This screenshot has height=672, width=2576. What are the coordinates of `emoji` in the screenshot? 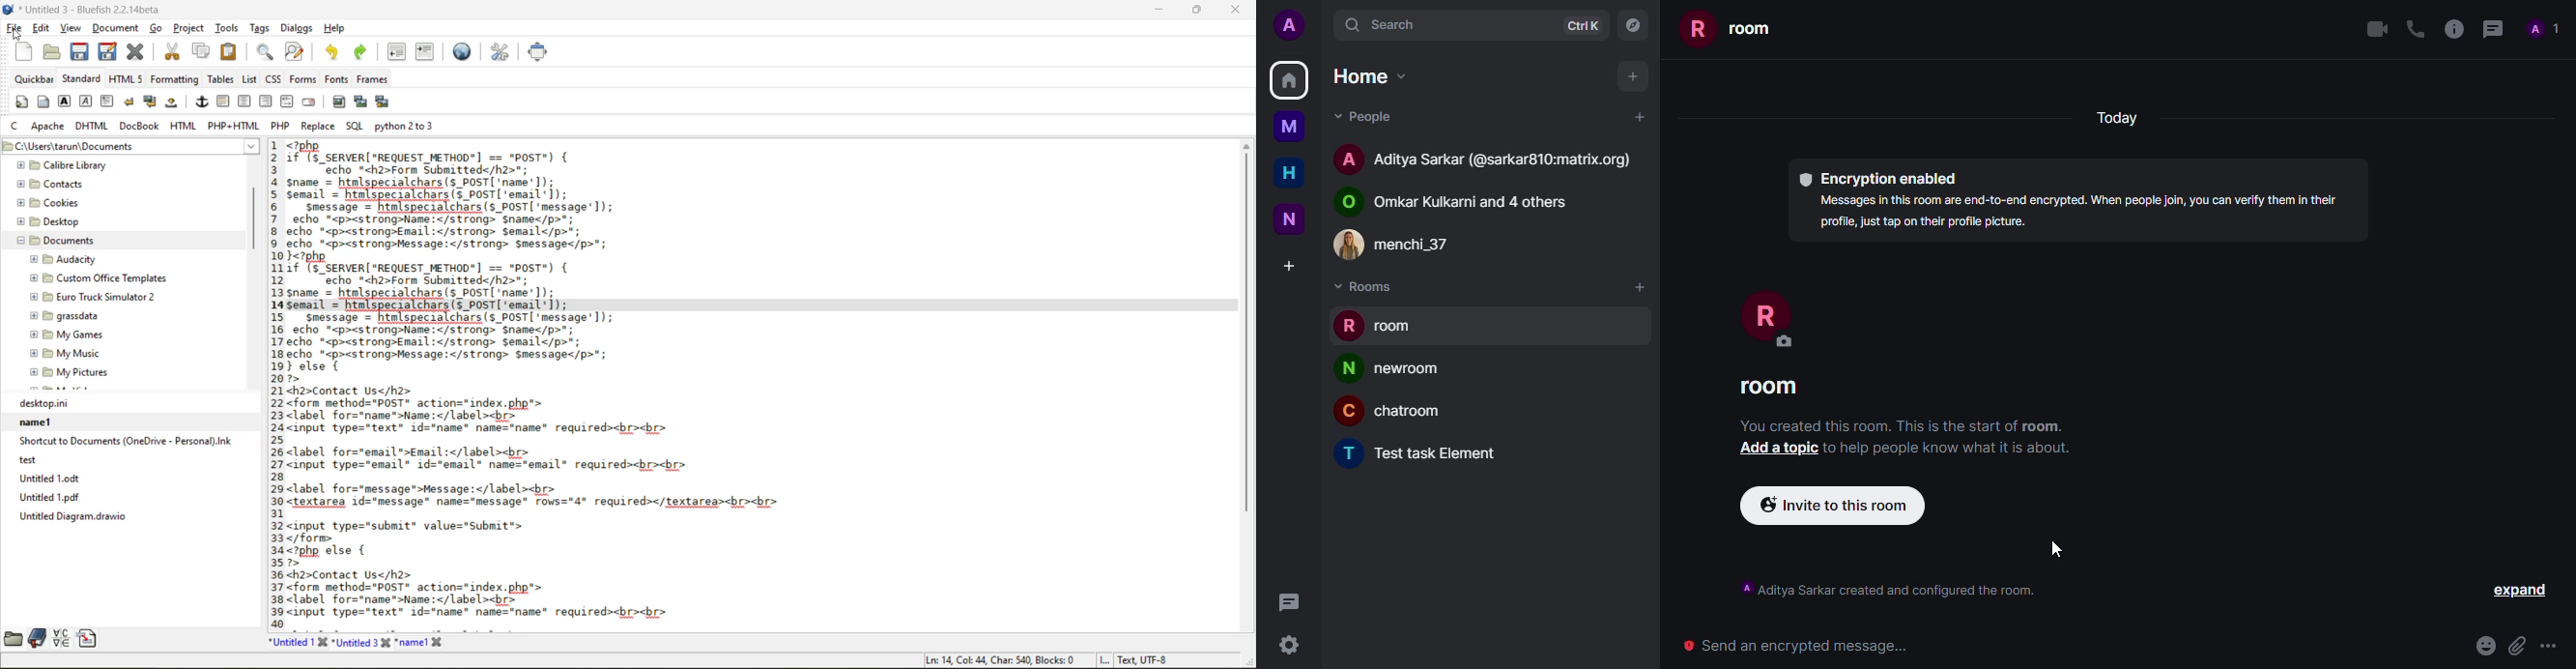 It's located at (2482, 644).